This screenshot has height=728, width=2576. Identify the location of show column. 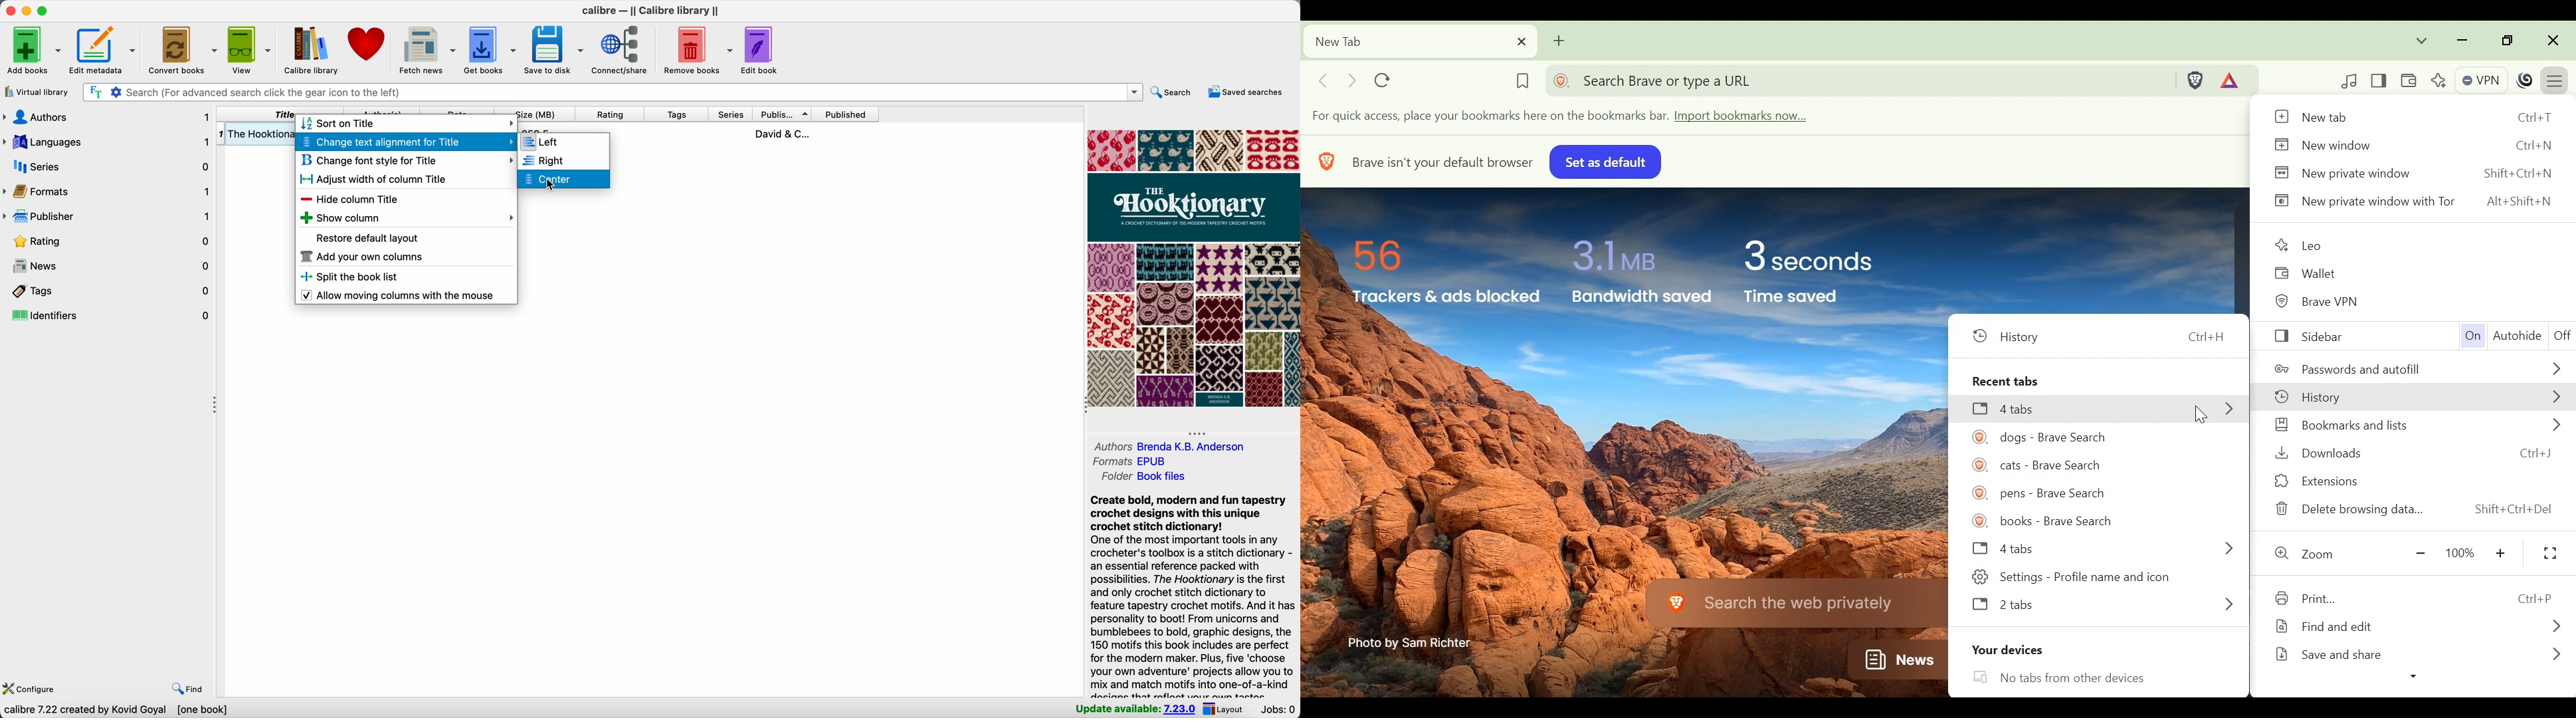
(406, 218).